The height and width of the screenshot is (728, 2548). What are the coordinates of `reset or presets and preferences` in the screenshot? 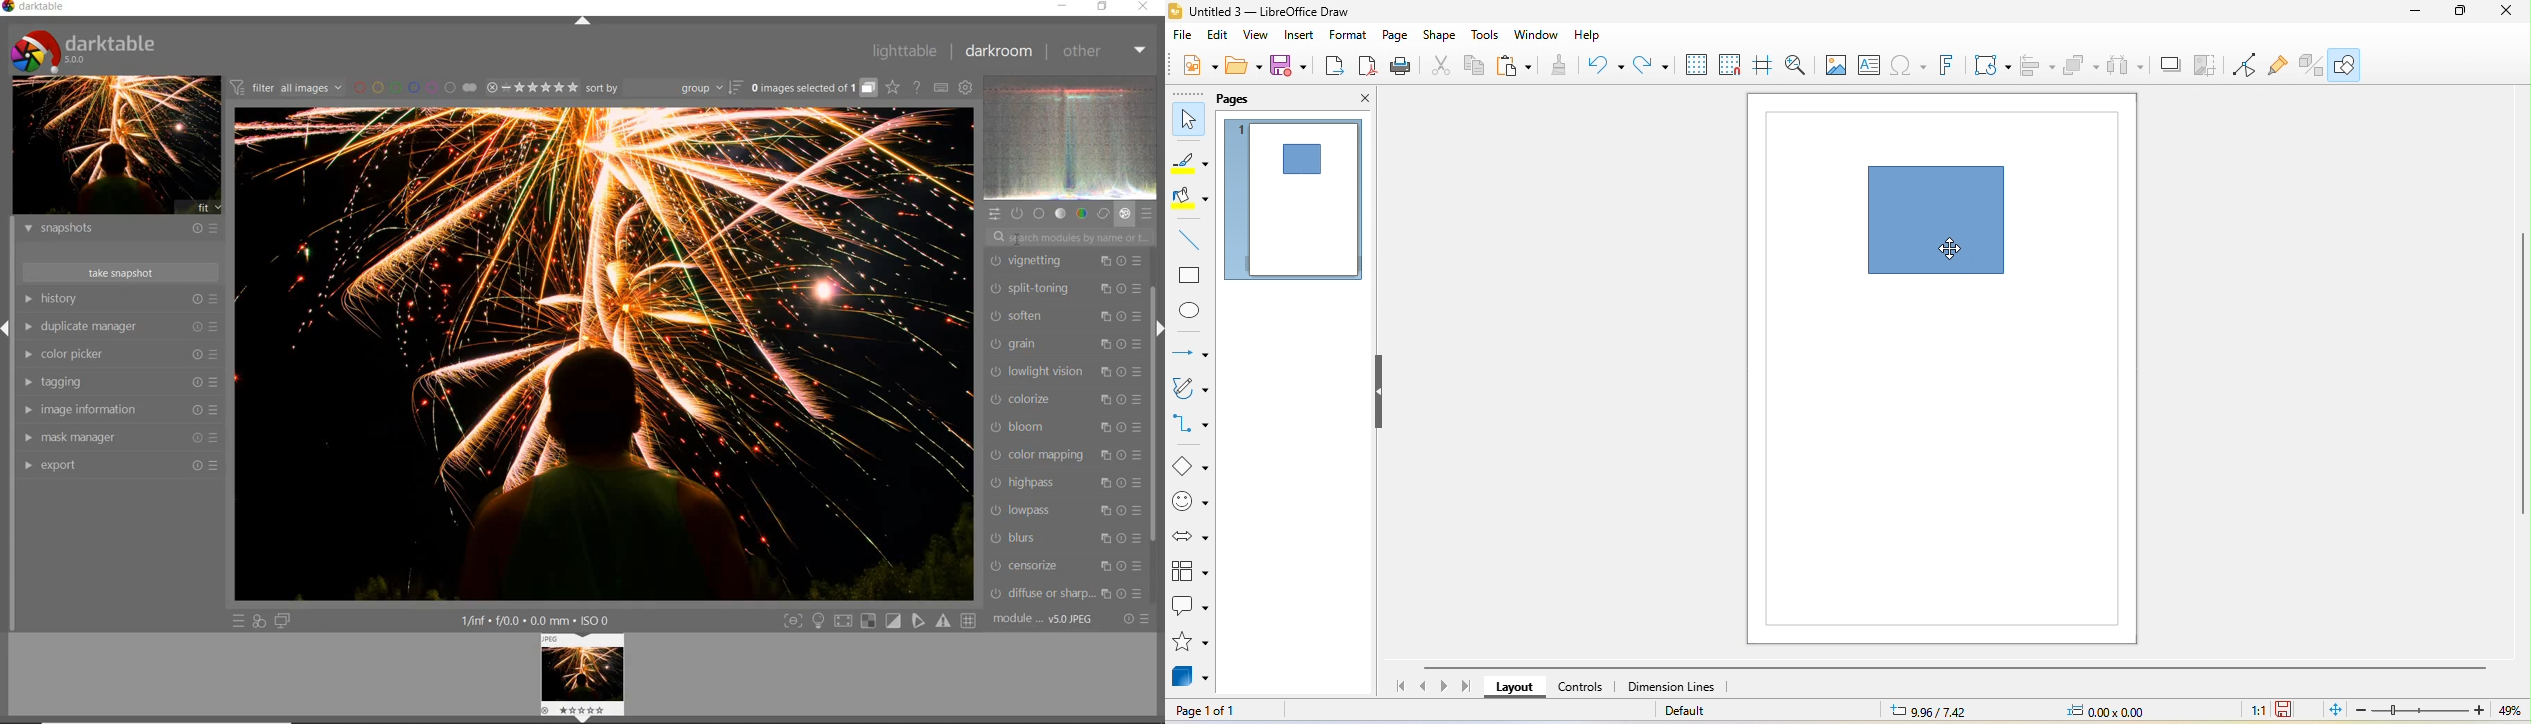 It's located at (1138, 620).